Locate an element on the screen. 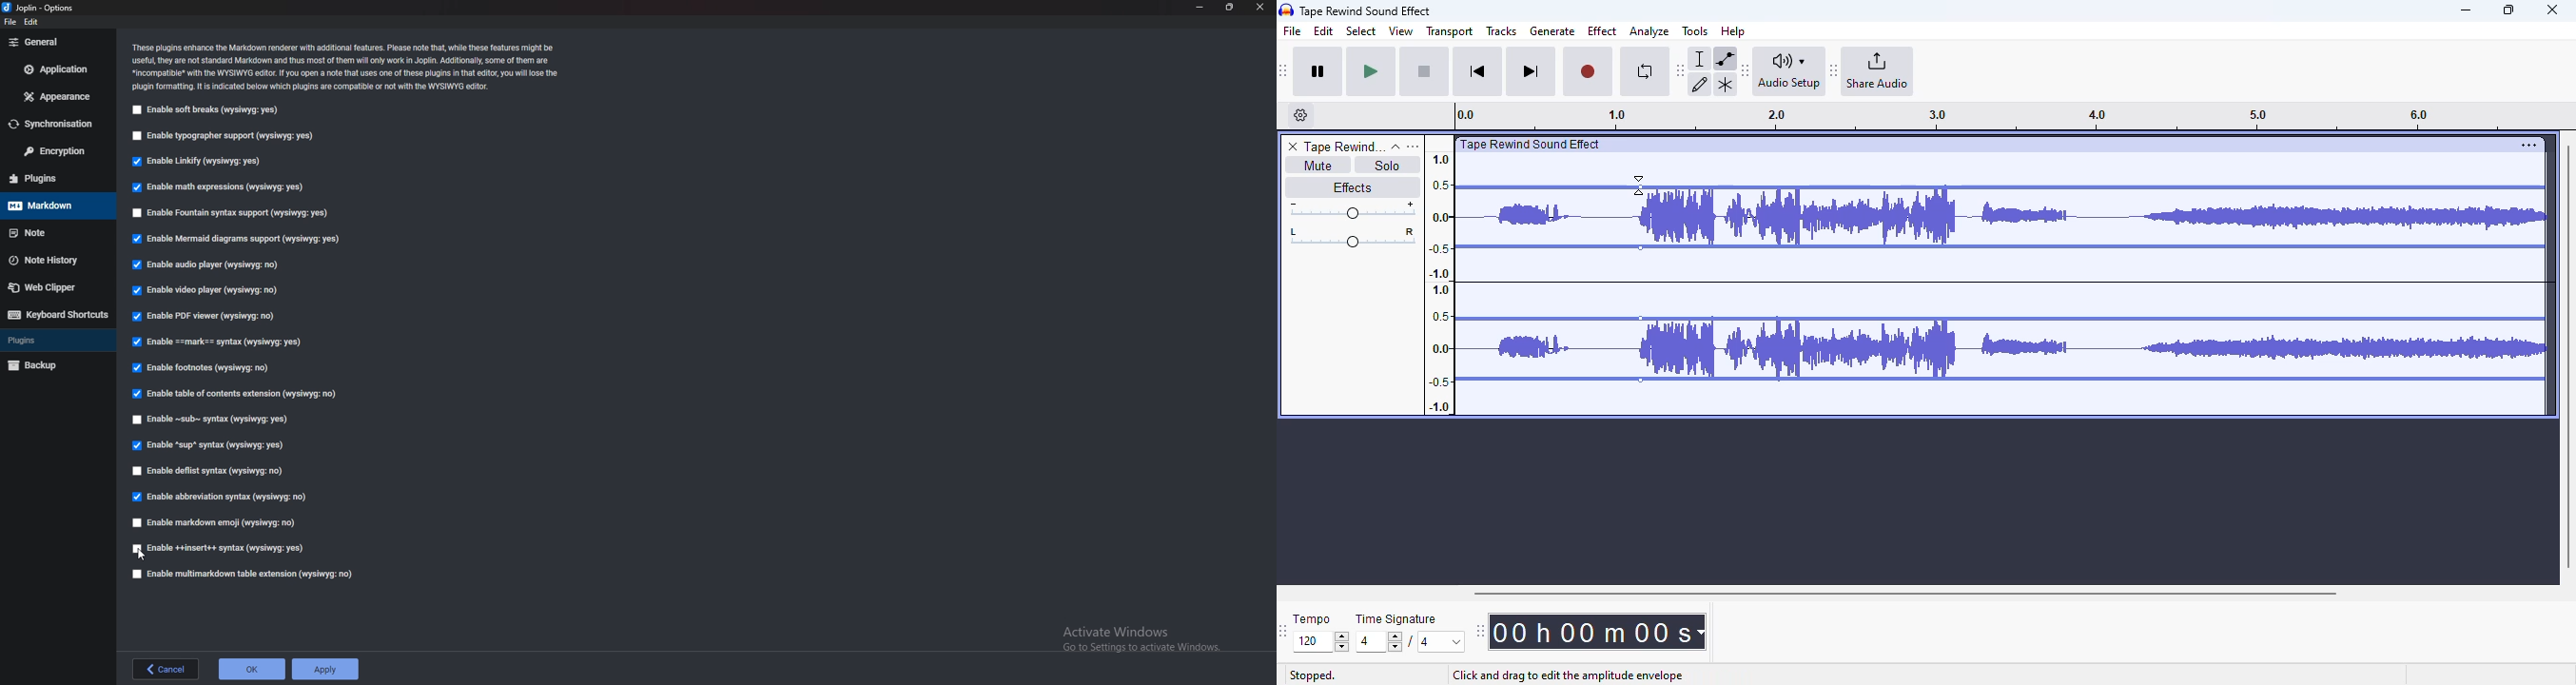  solo is located at coordinates (1388, 165).